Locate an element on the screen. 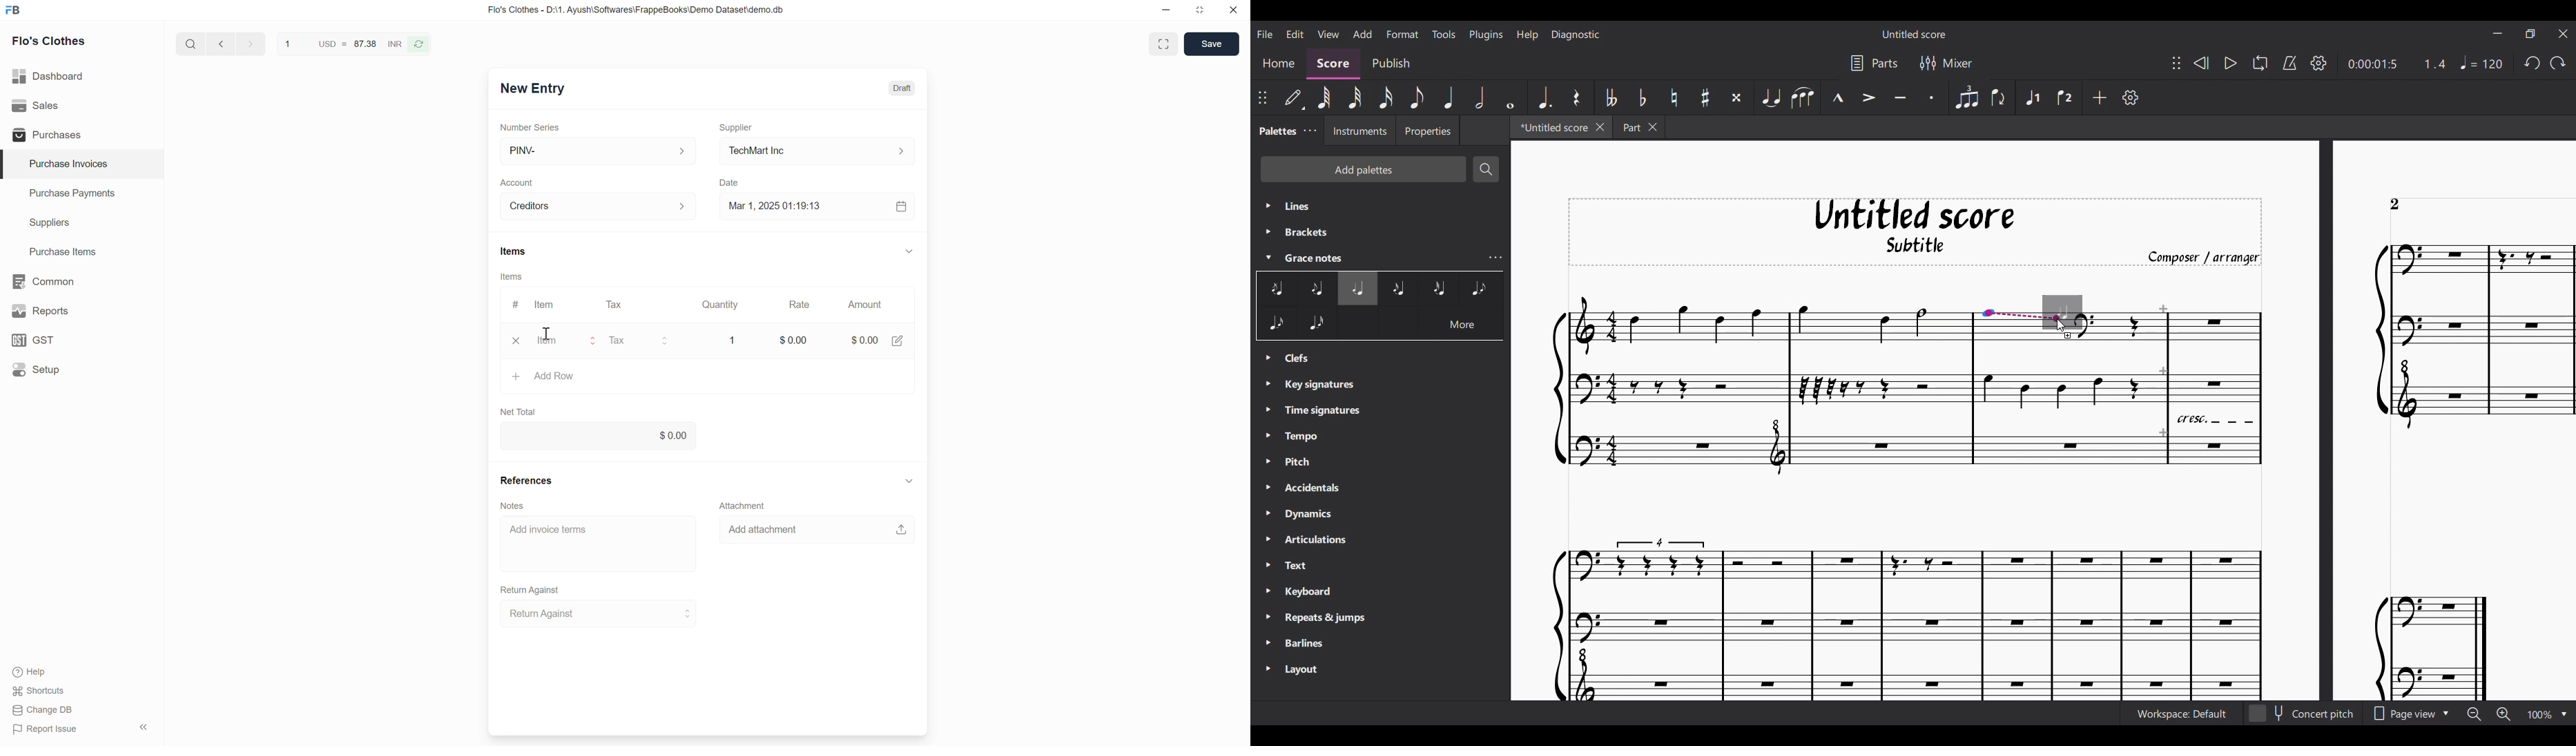 This screenshot has height=756, width=2576. Mar 1, 2025 01:19:13  is located at coordinates (815, 207).